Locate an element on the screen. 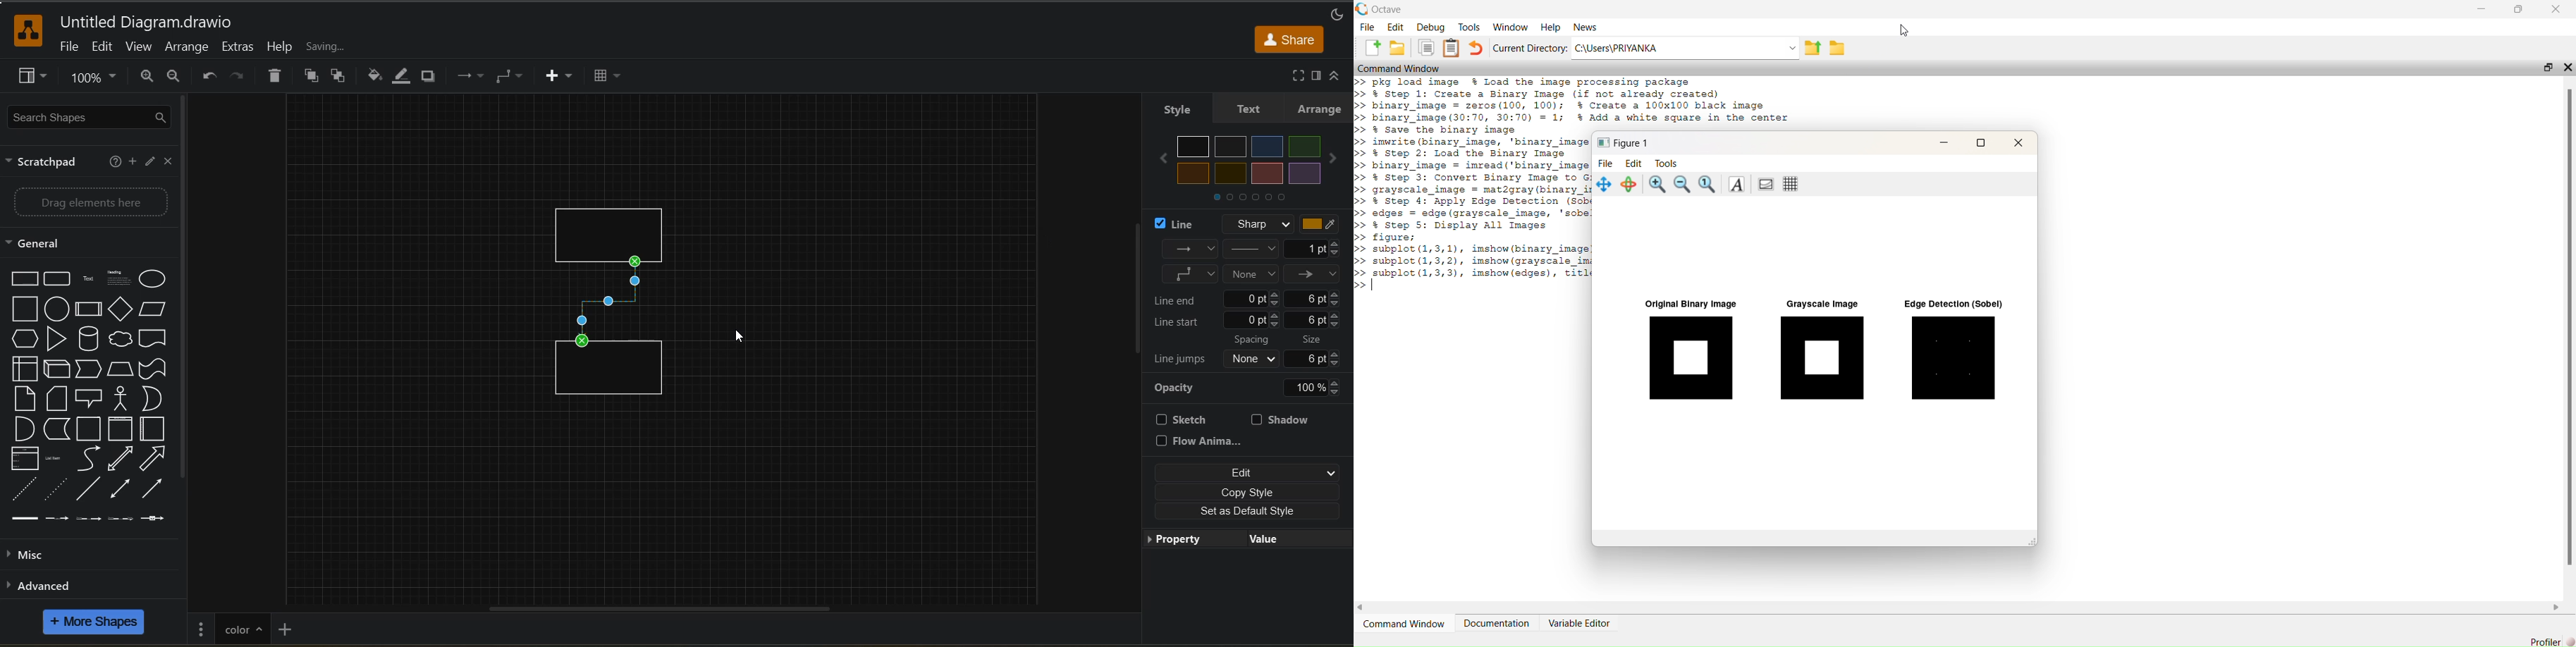 The width and height of the screenshot is (2576, 672). redo is located at coordinates (237, 78).